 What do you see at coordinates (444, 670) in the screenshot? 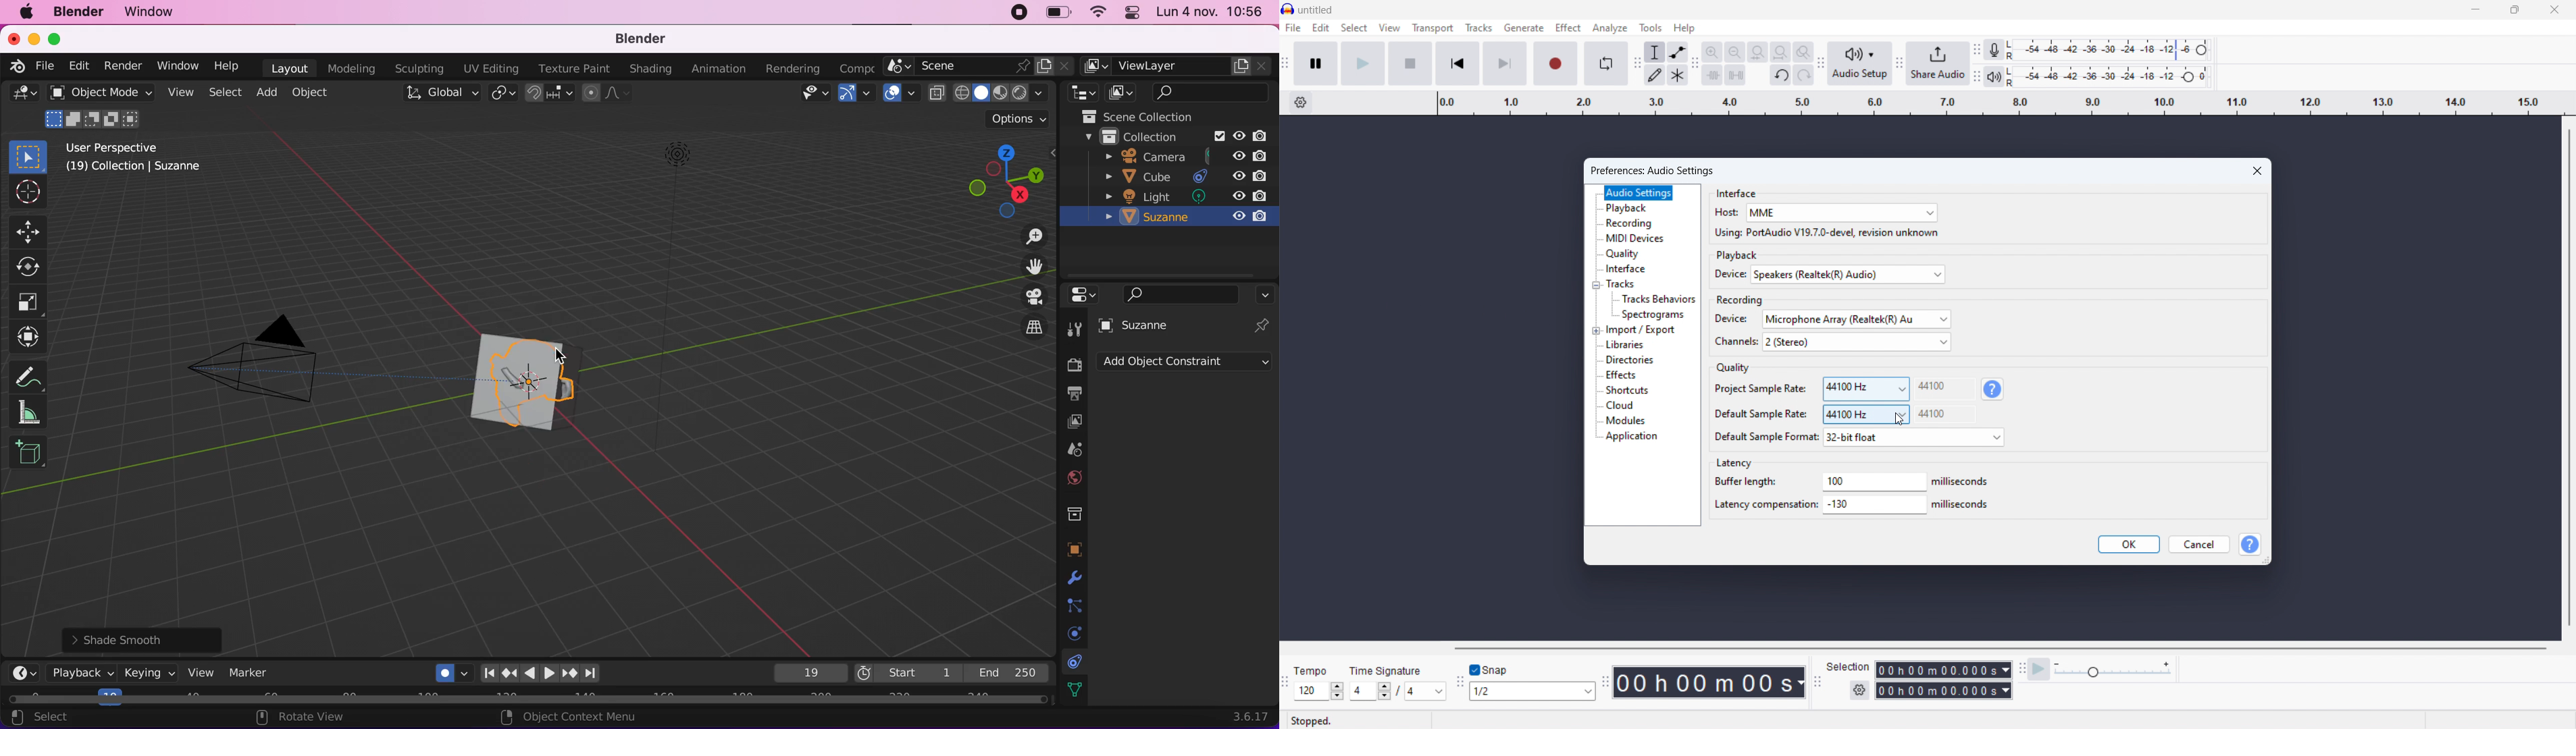
I see `auto keying` at bounding box center [444, 670].